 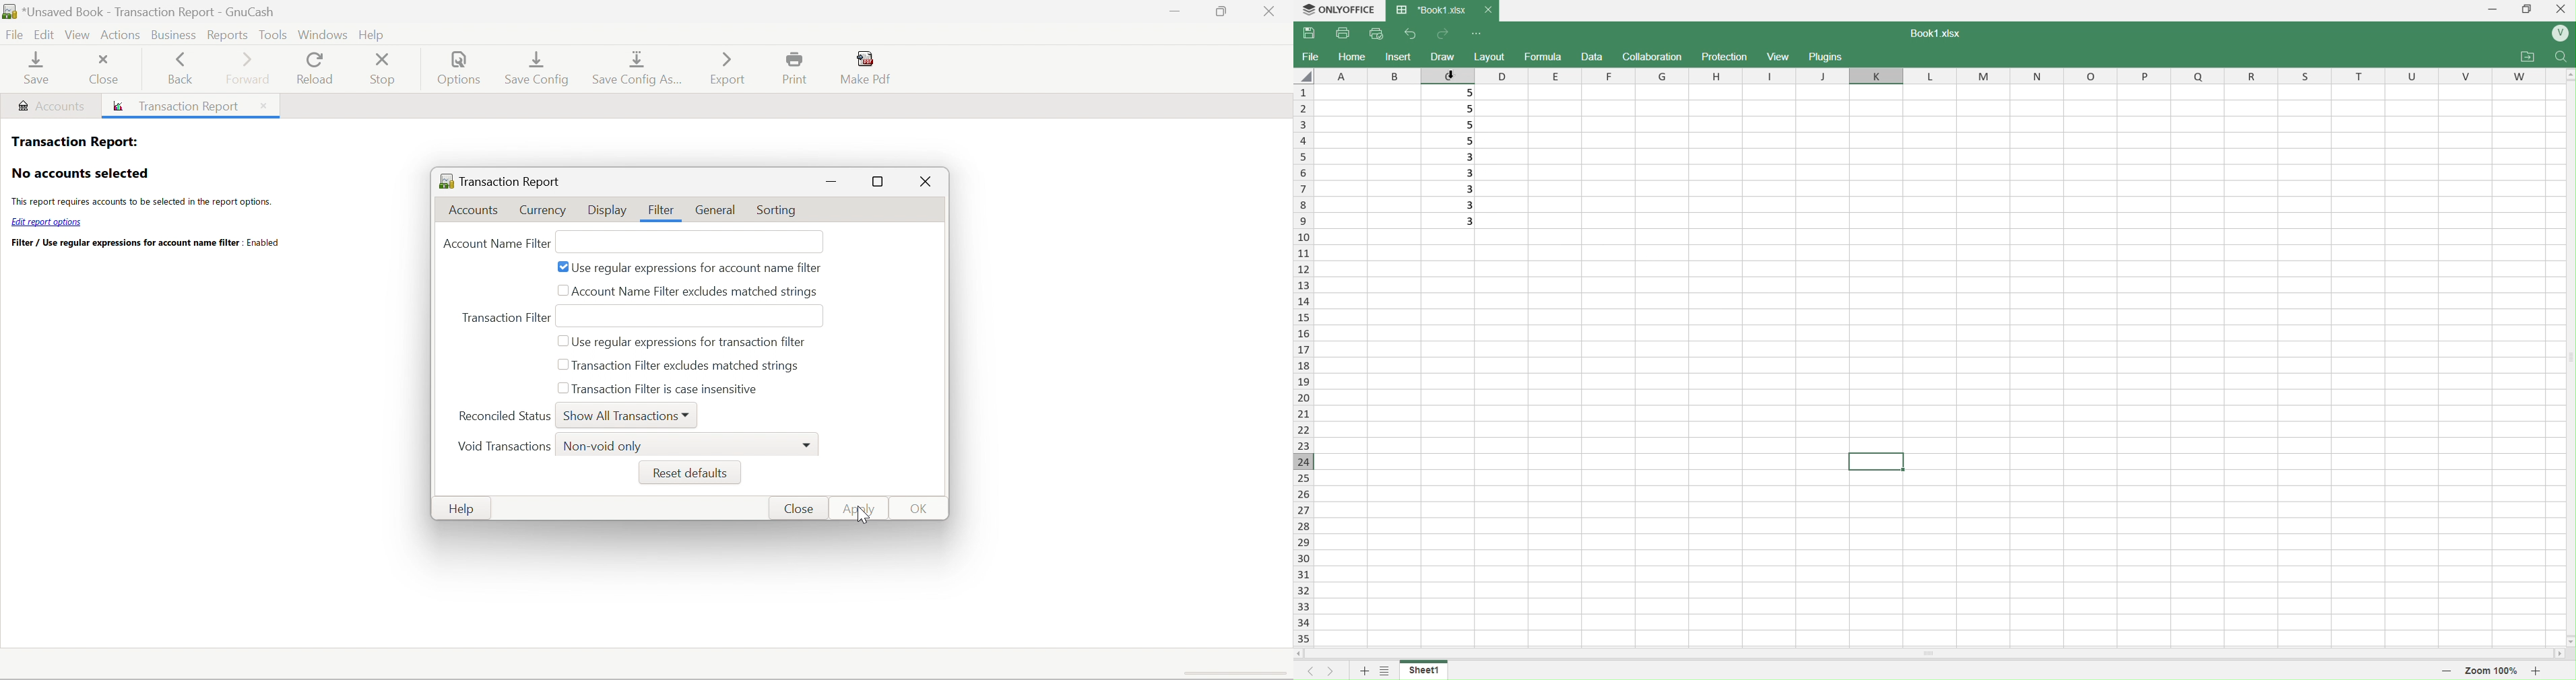 What do you see at coordinates (1453, 74) in the screenshot?
I see `Cursor` at bounding box center [1453, 74].